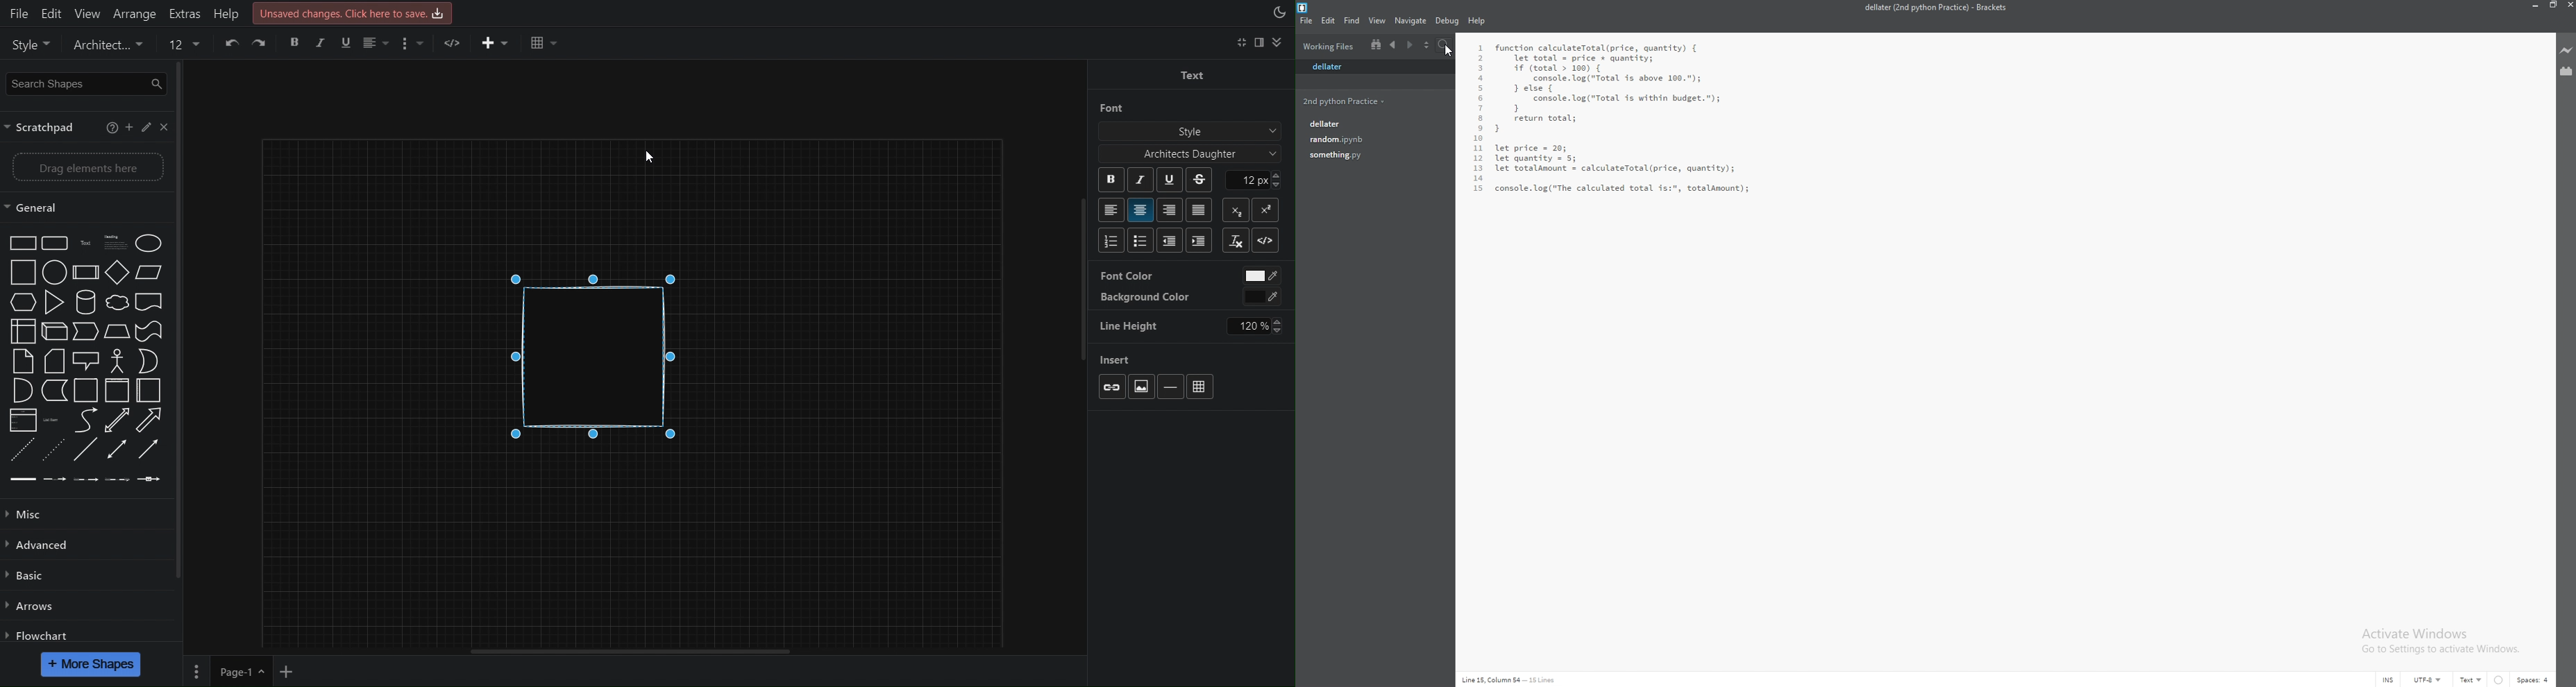 This screenshot has width=2576, height=700. I want to click on Architects Daughter, so click(1181, 153).